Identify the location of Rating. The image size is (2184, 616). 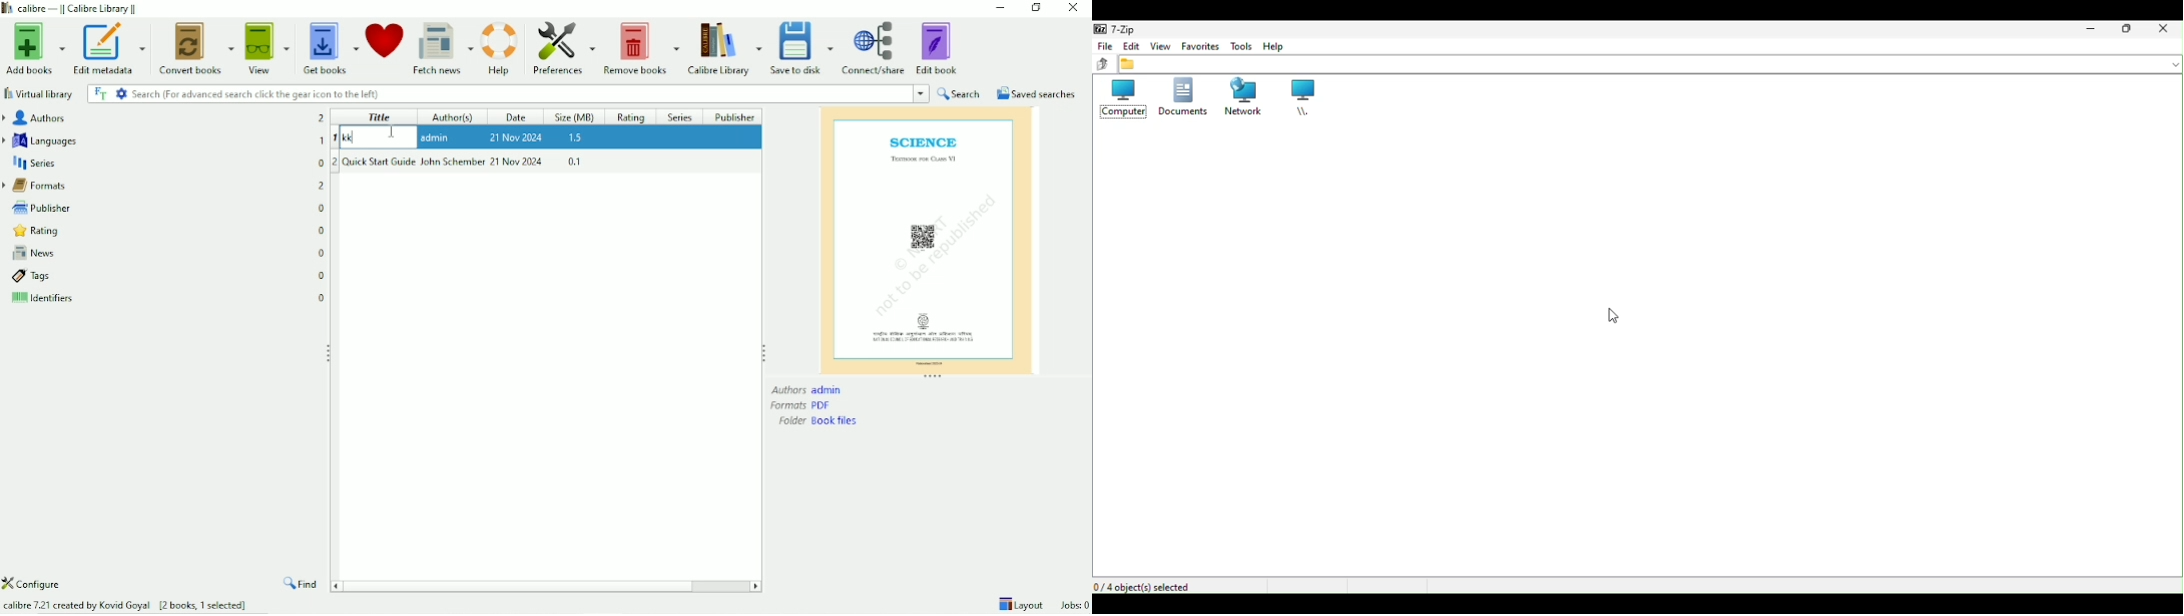
(634, 116).